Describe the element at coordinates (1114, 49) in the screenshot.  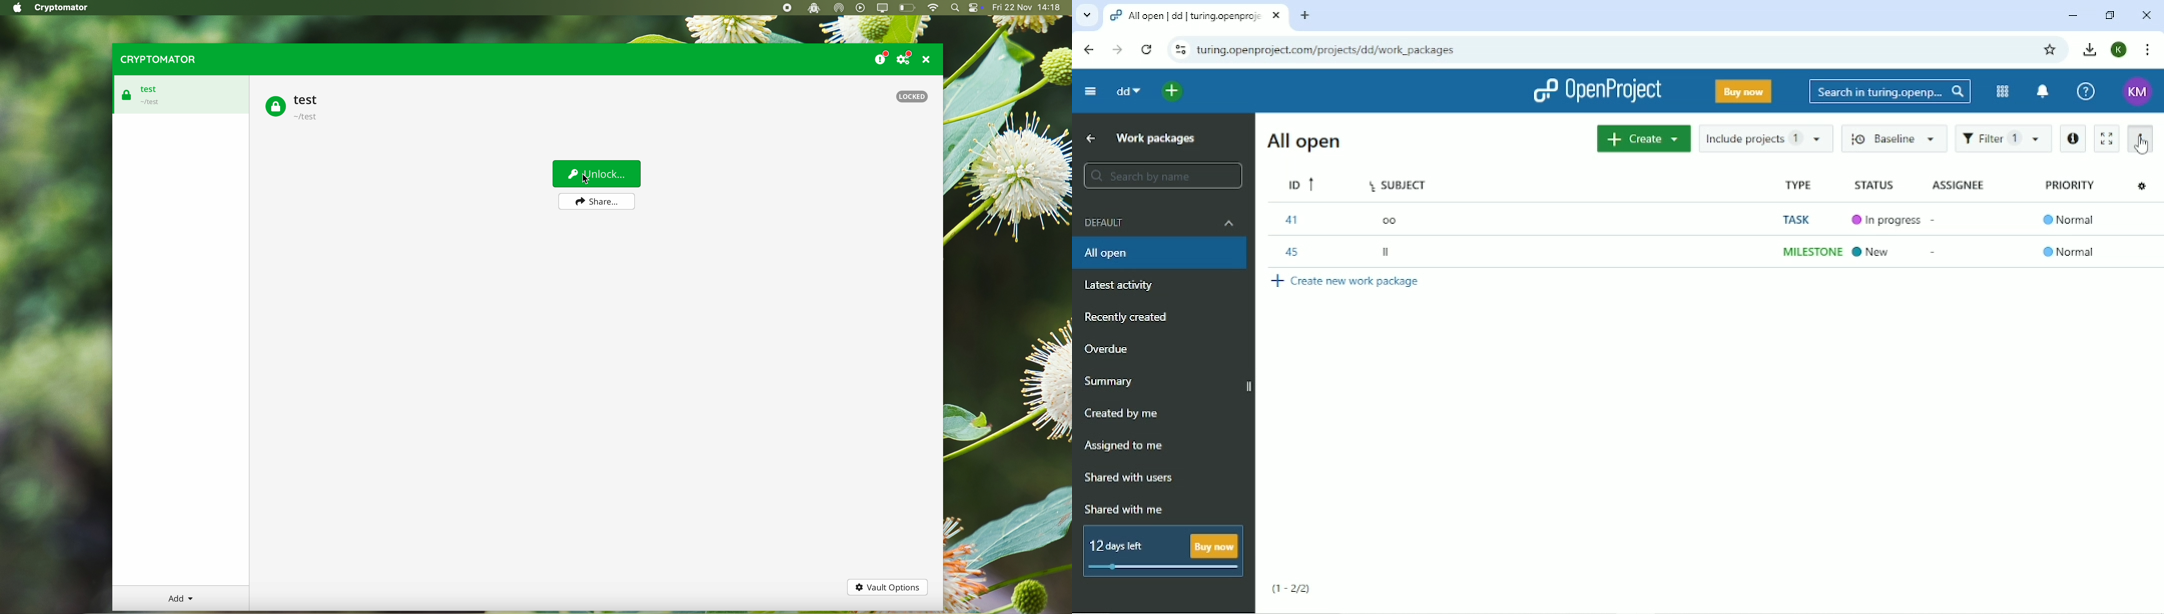
I see `Forward` at that location.